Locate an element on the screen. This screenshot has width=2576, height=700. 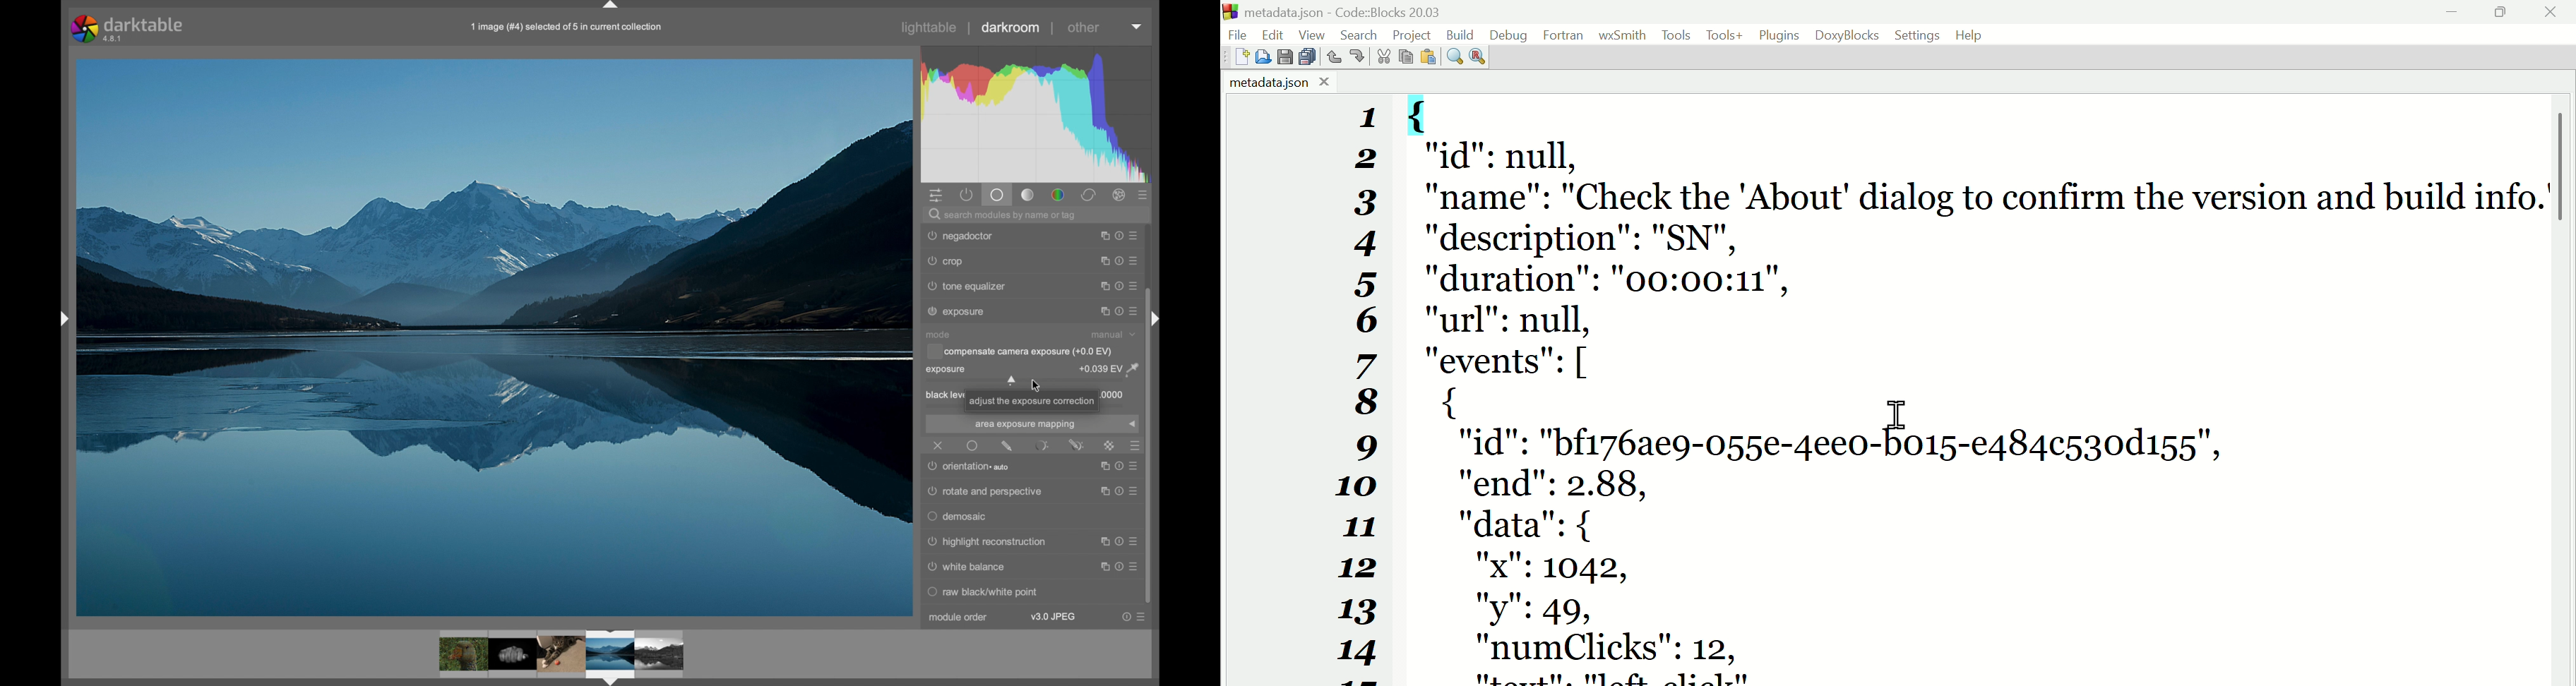
checkbox is located at coordinates (1019, 351).